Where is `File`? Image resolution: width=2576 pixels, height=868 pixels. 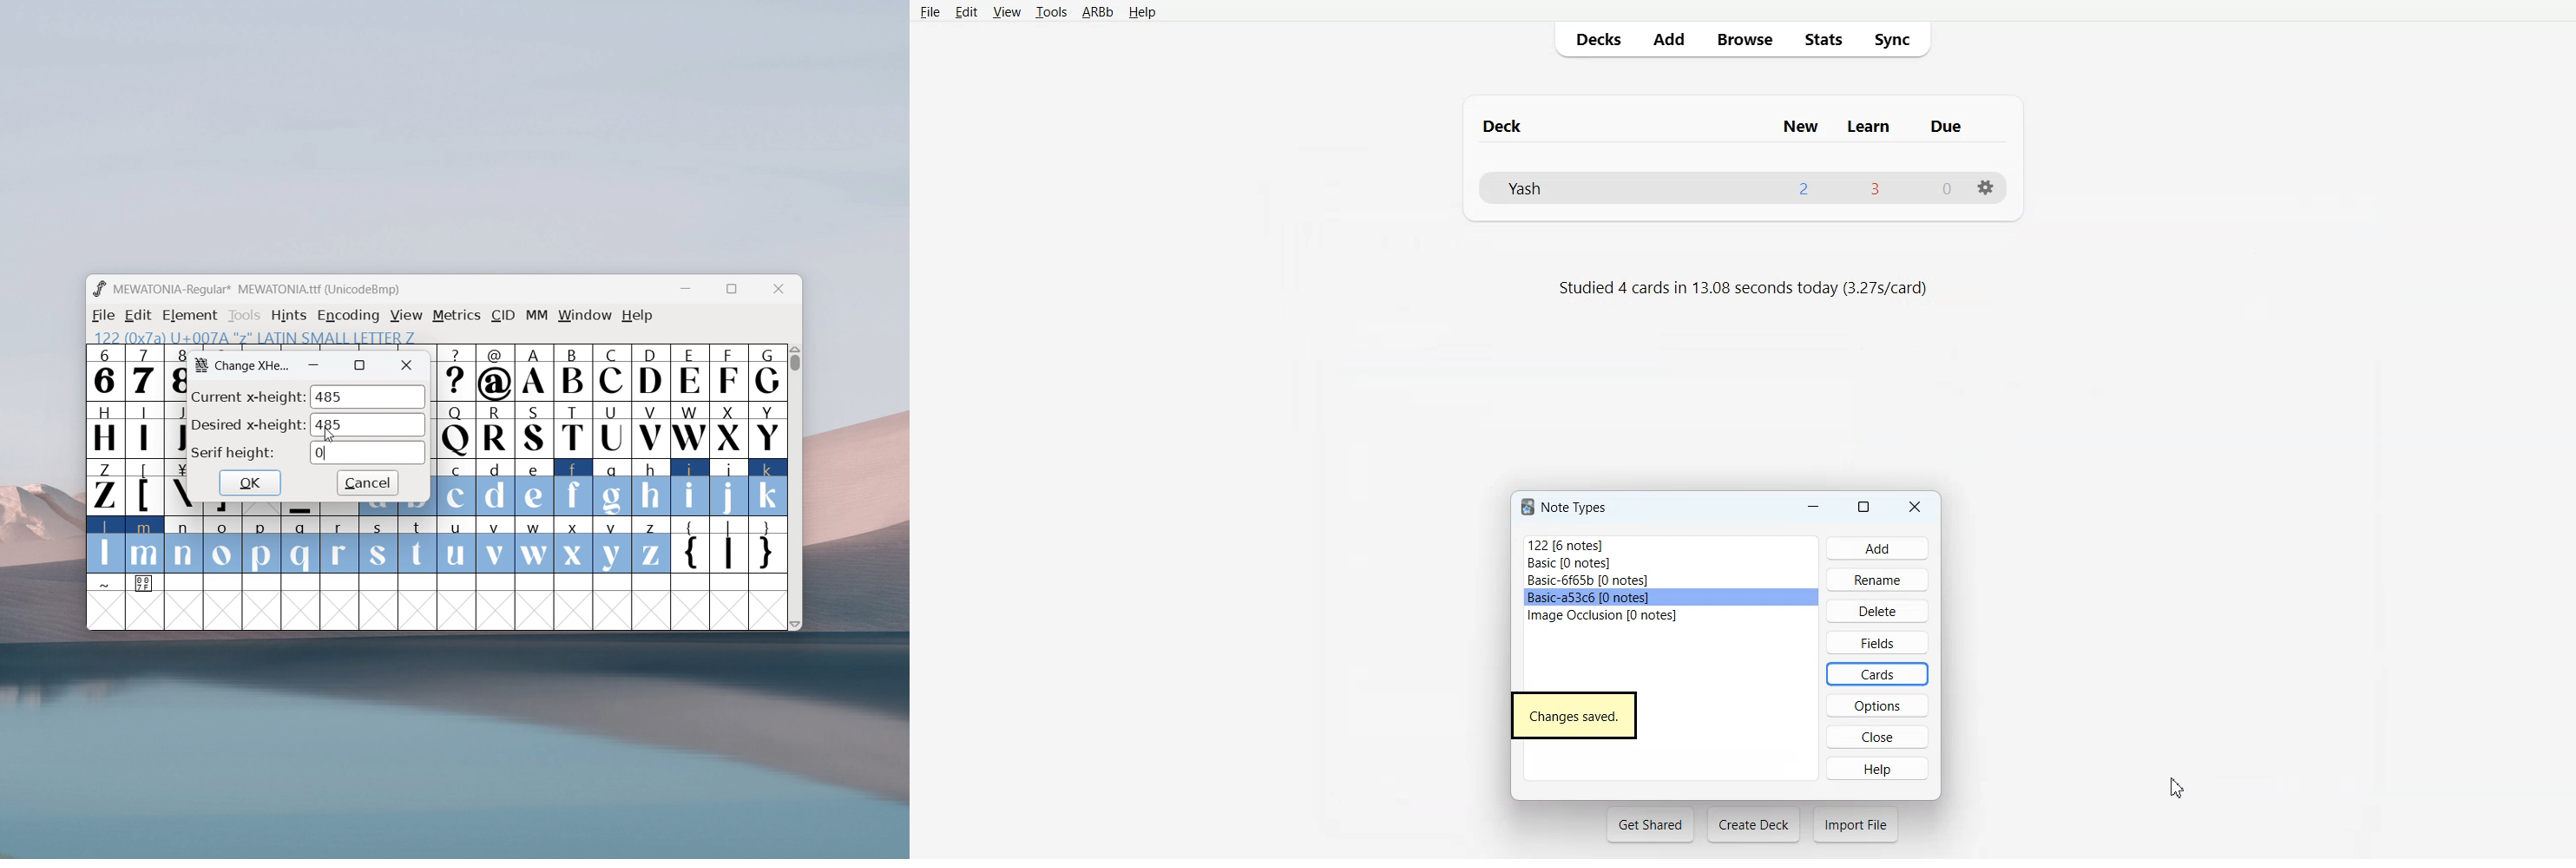 File is located at coordinates (930, 11).